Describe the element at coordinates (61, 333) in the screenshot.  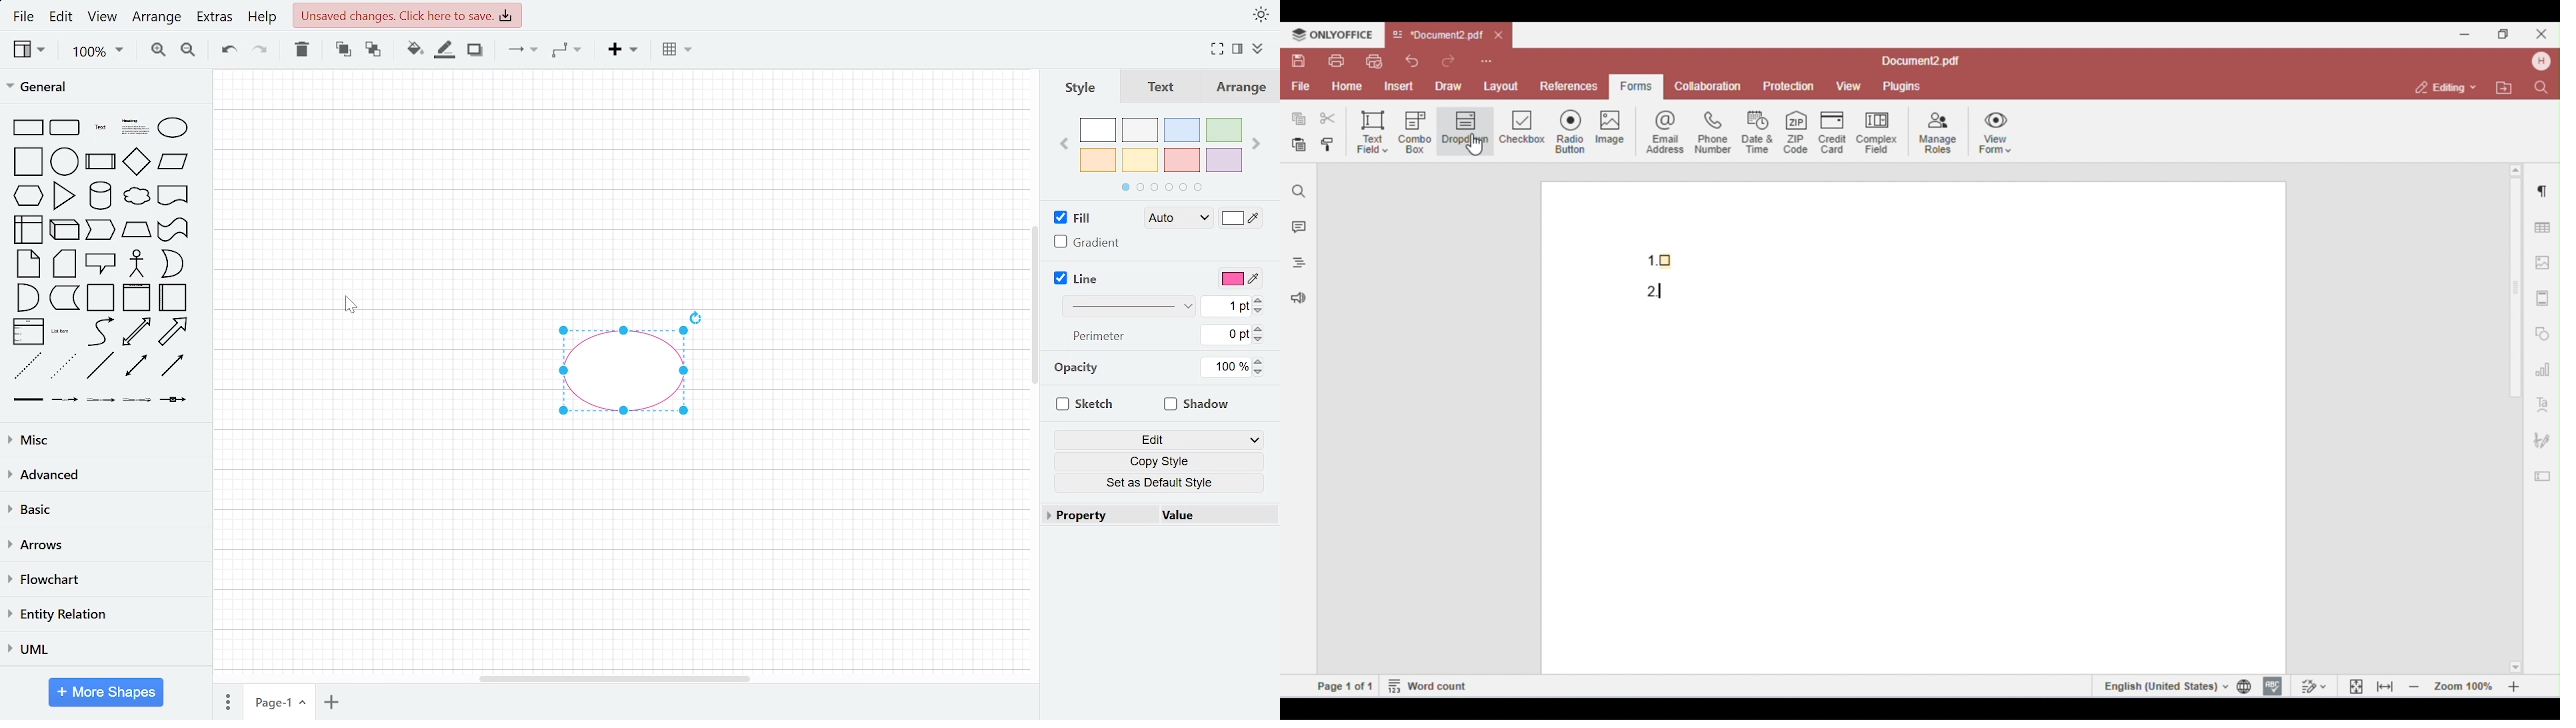
I see `list item` at that location.